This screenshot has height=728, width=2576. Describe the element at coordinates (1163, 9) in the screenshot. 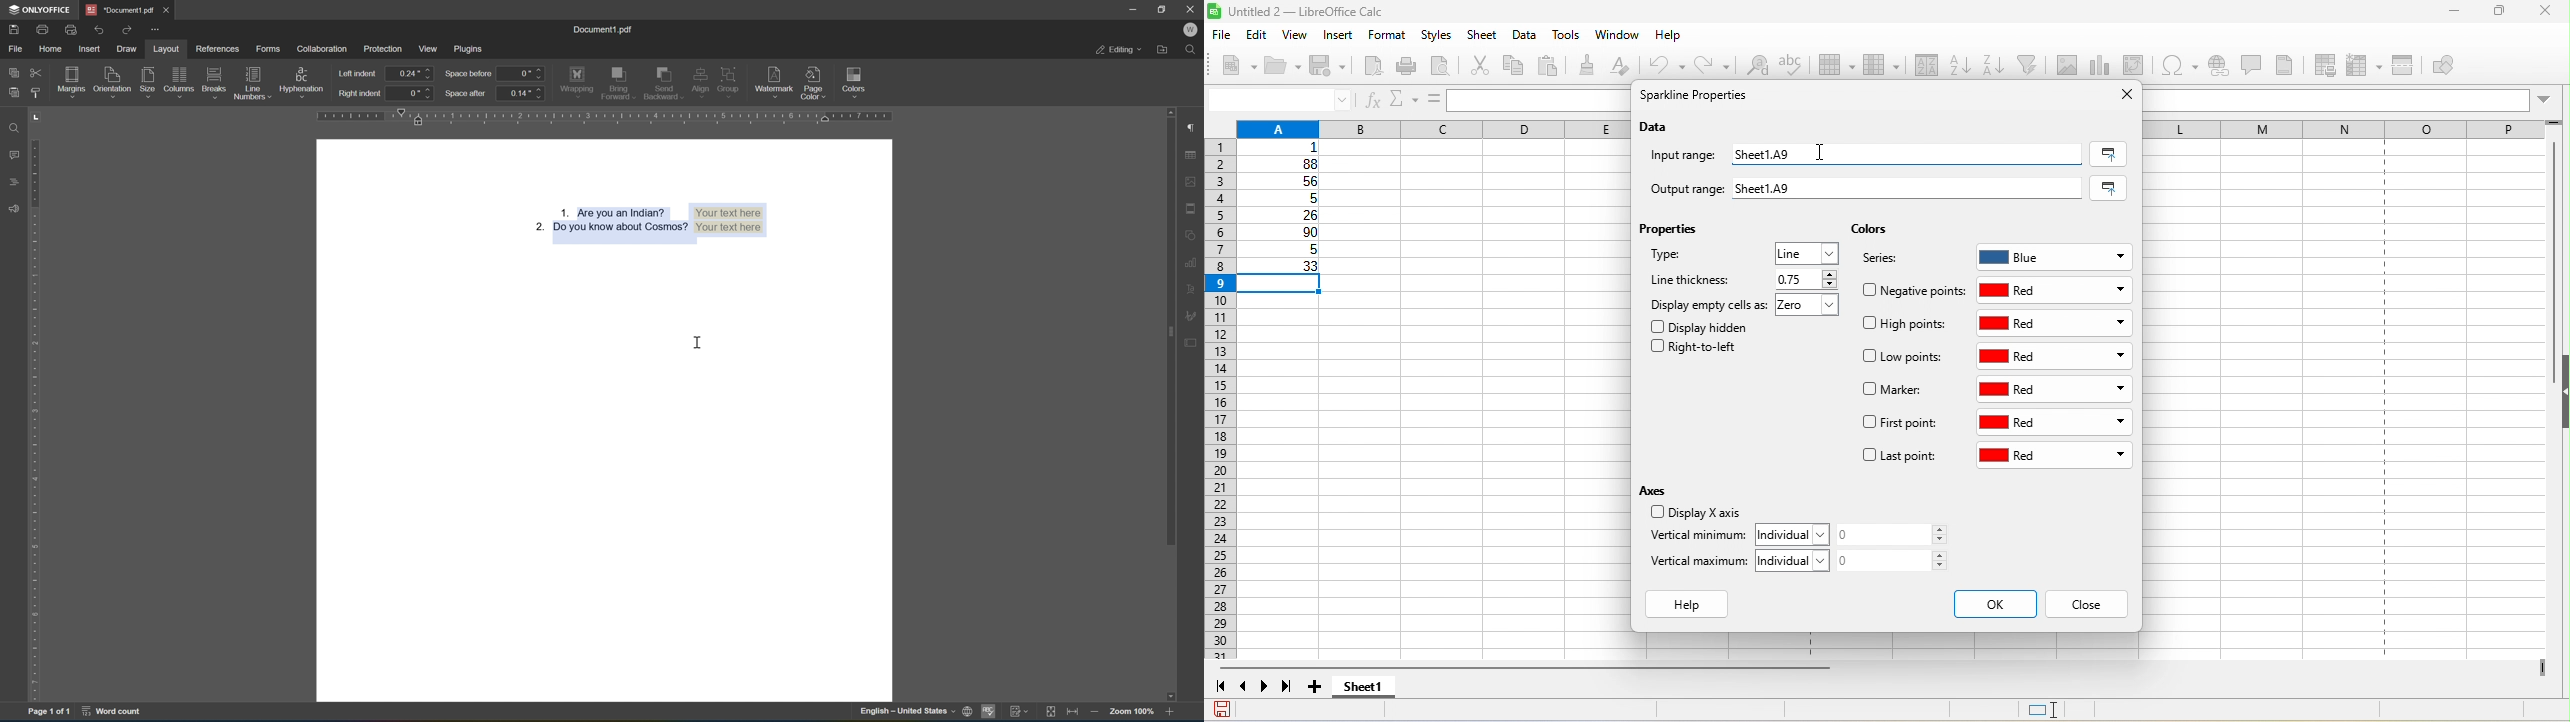

I see `restore down` at that location.